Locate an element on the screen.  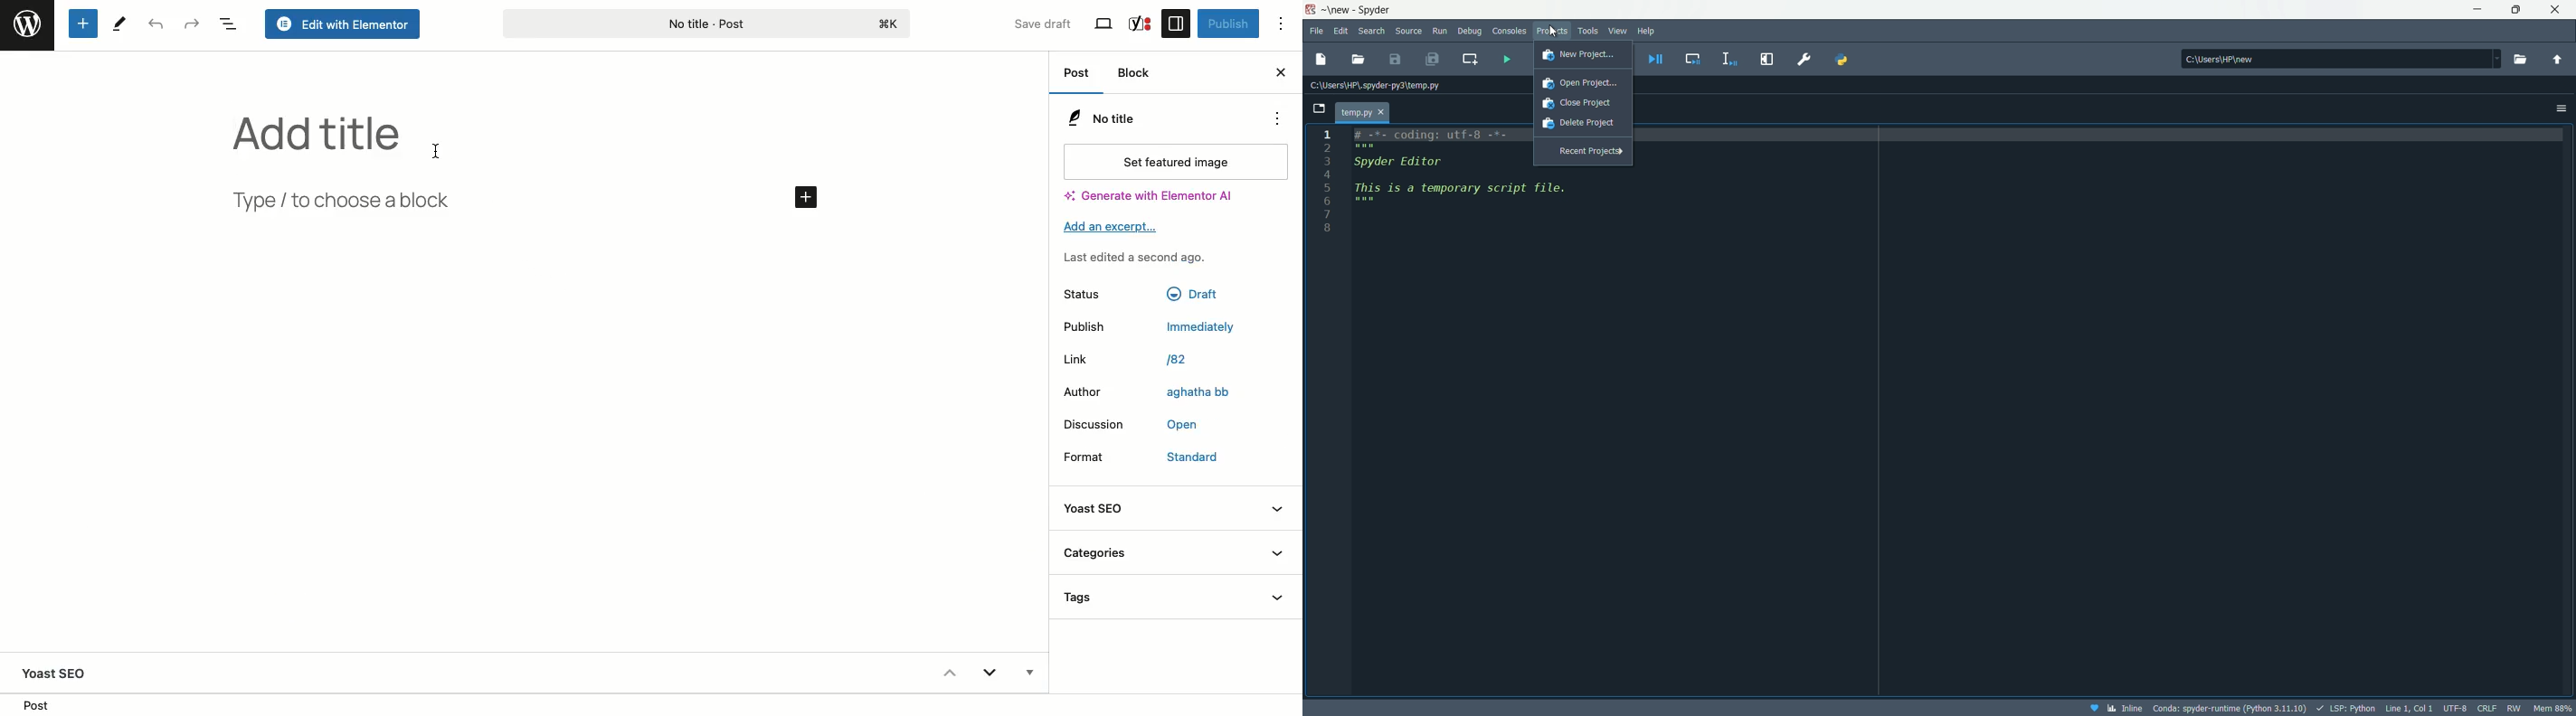
App name is located at coordinates (1362, 10).